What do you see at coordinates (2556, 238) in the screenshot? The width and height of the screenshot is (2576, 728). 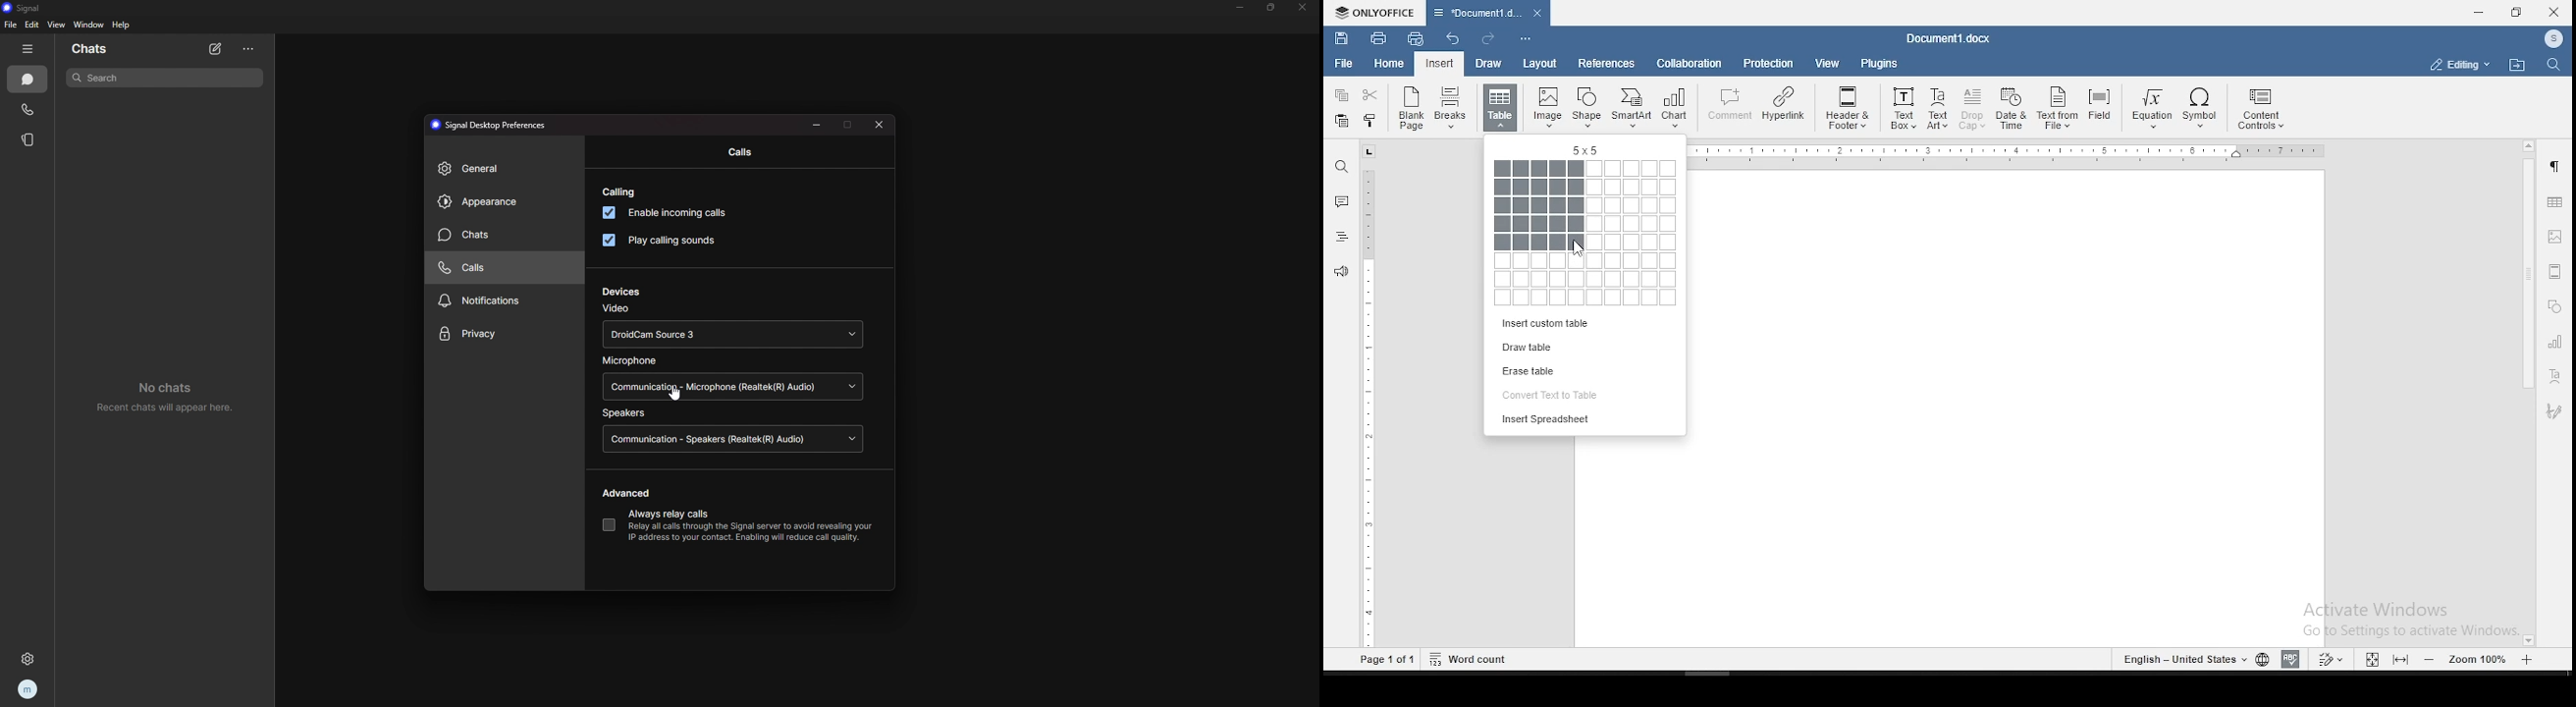 I see `image settings` at bounding box center [2556, 238].